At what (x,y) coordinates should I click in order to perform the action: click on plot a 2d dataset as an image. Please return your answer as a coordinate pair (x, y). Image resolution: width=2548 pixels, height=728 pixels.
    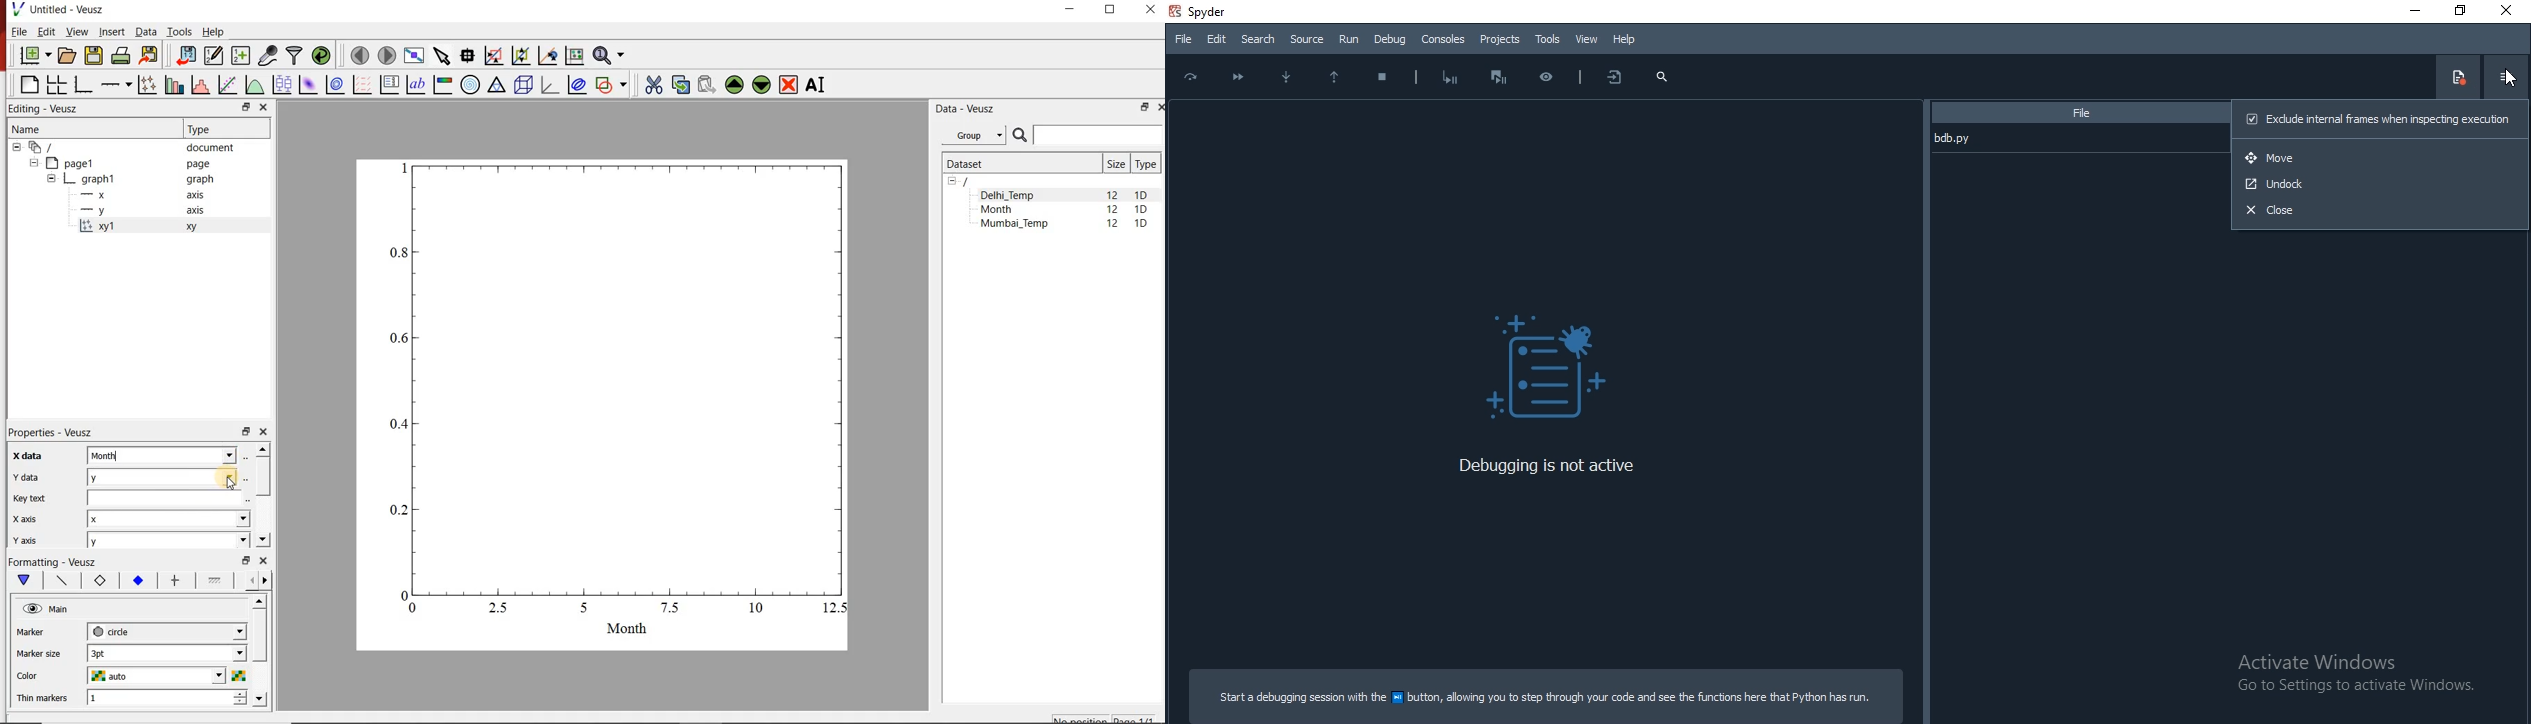
    Looking at the image, I should click on (309, 85).